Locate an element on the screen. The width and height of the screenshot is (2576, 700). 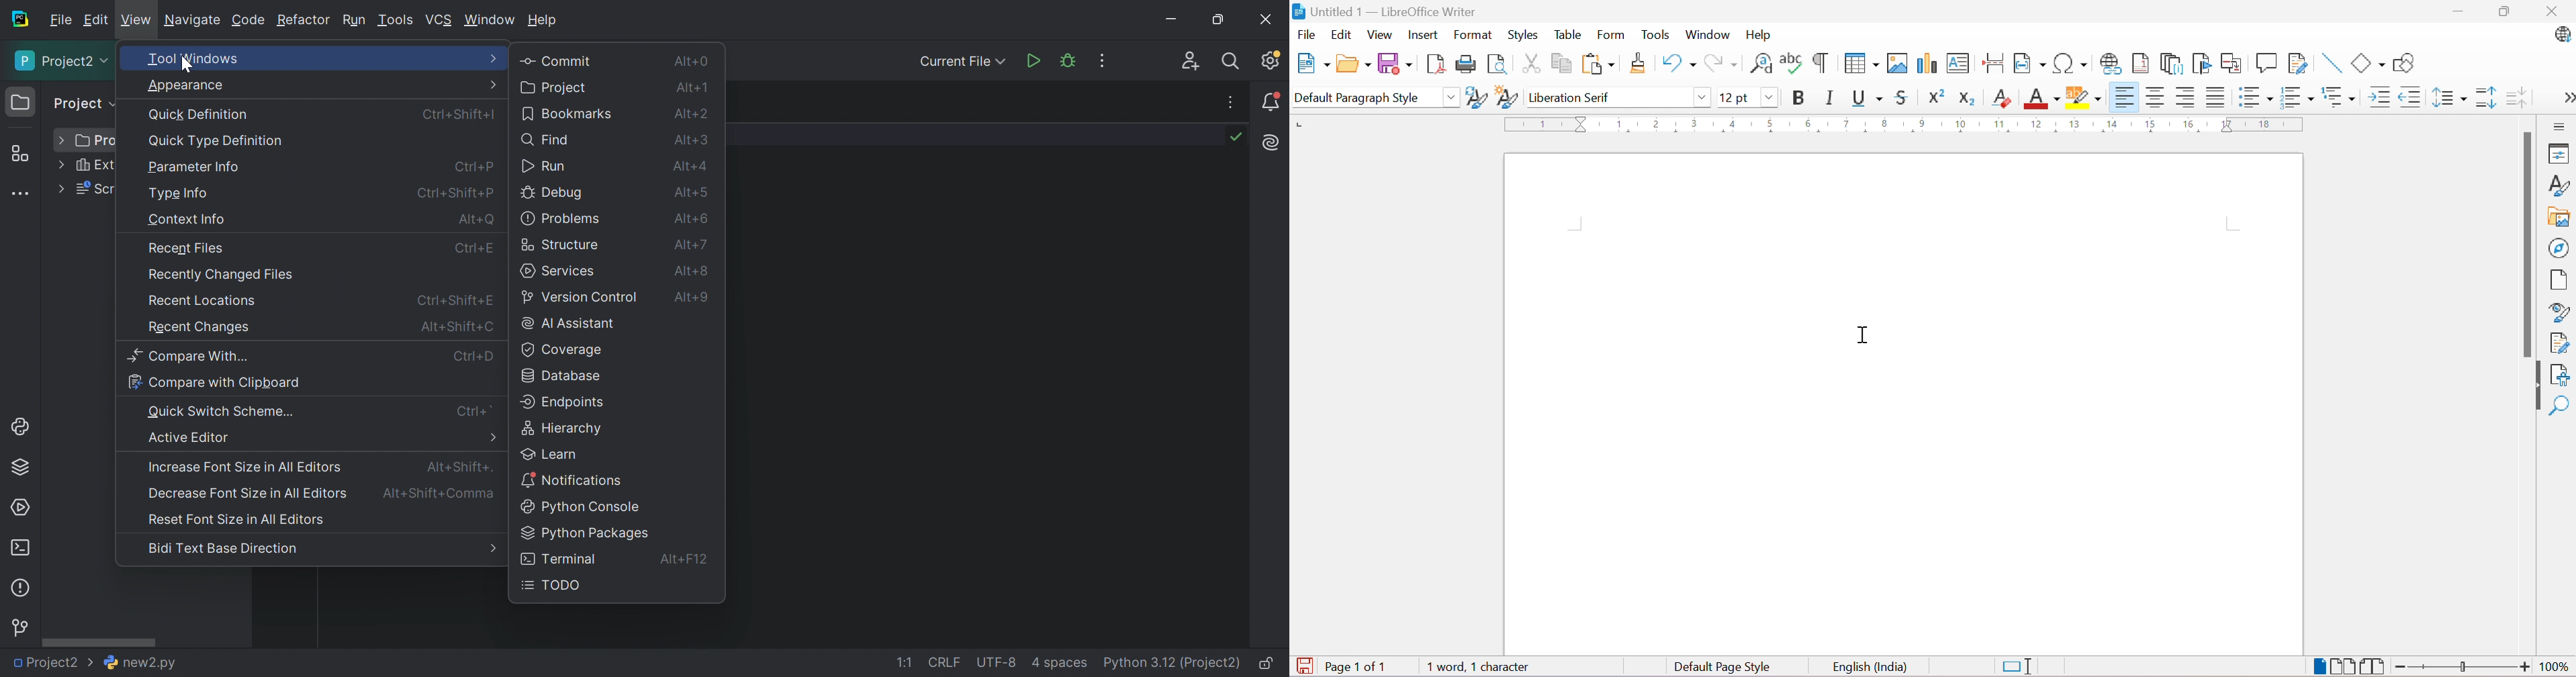
Hide is located at coordinates (2537, 387).